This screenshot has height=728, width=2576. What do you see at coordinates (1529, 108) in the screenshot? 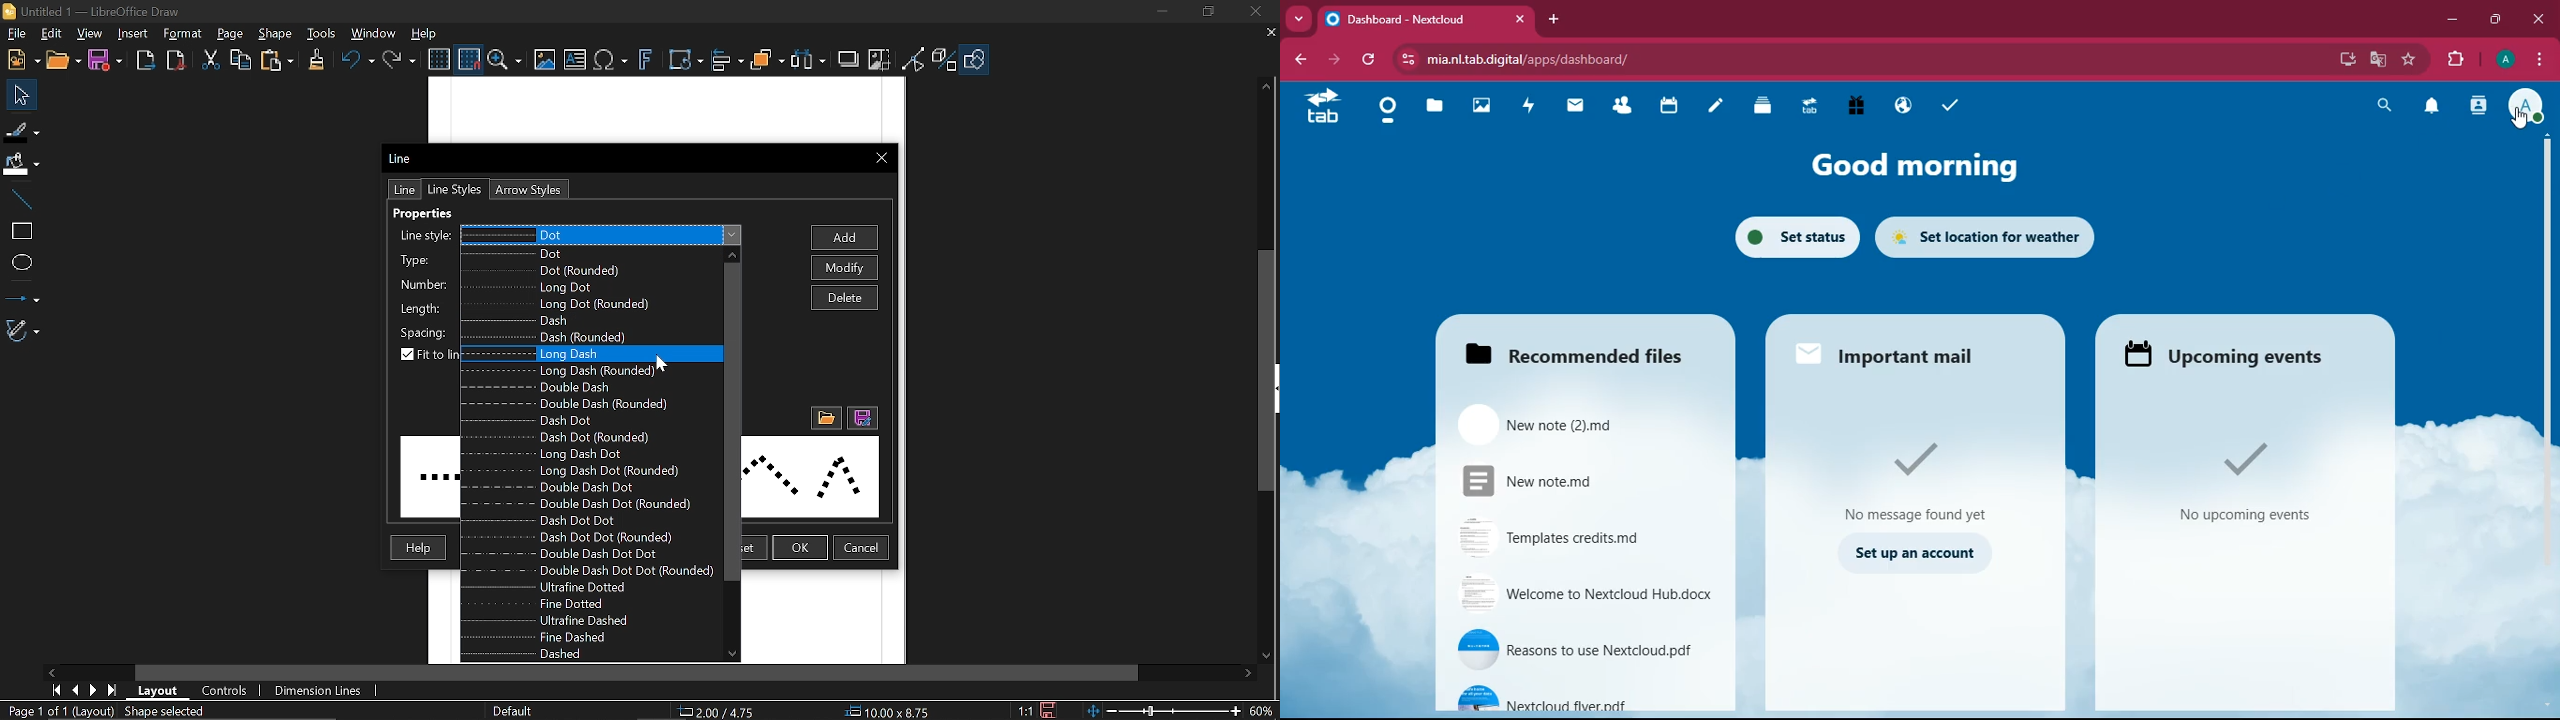
I see `activity` at bounding box center [1529, 108].